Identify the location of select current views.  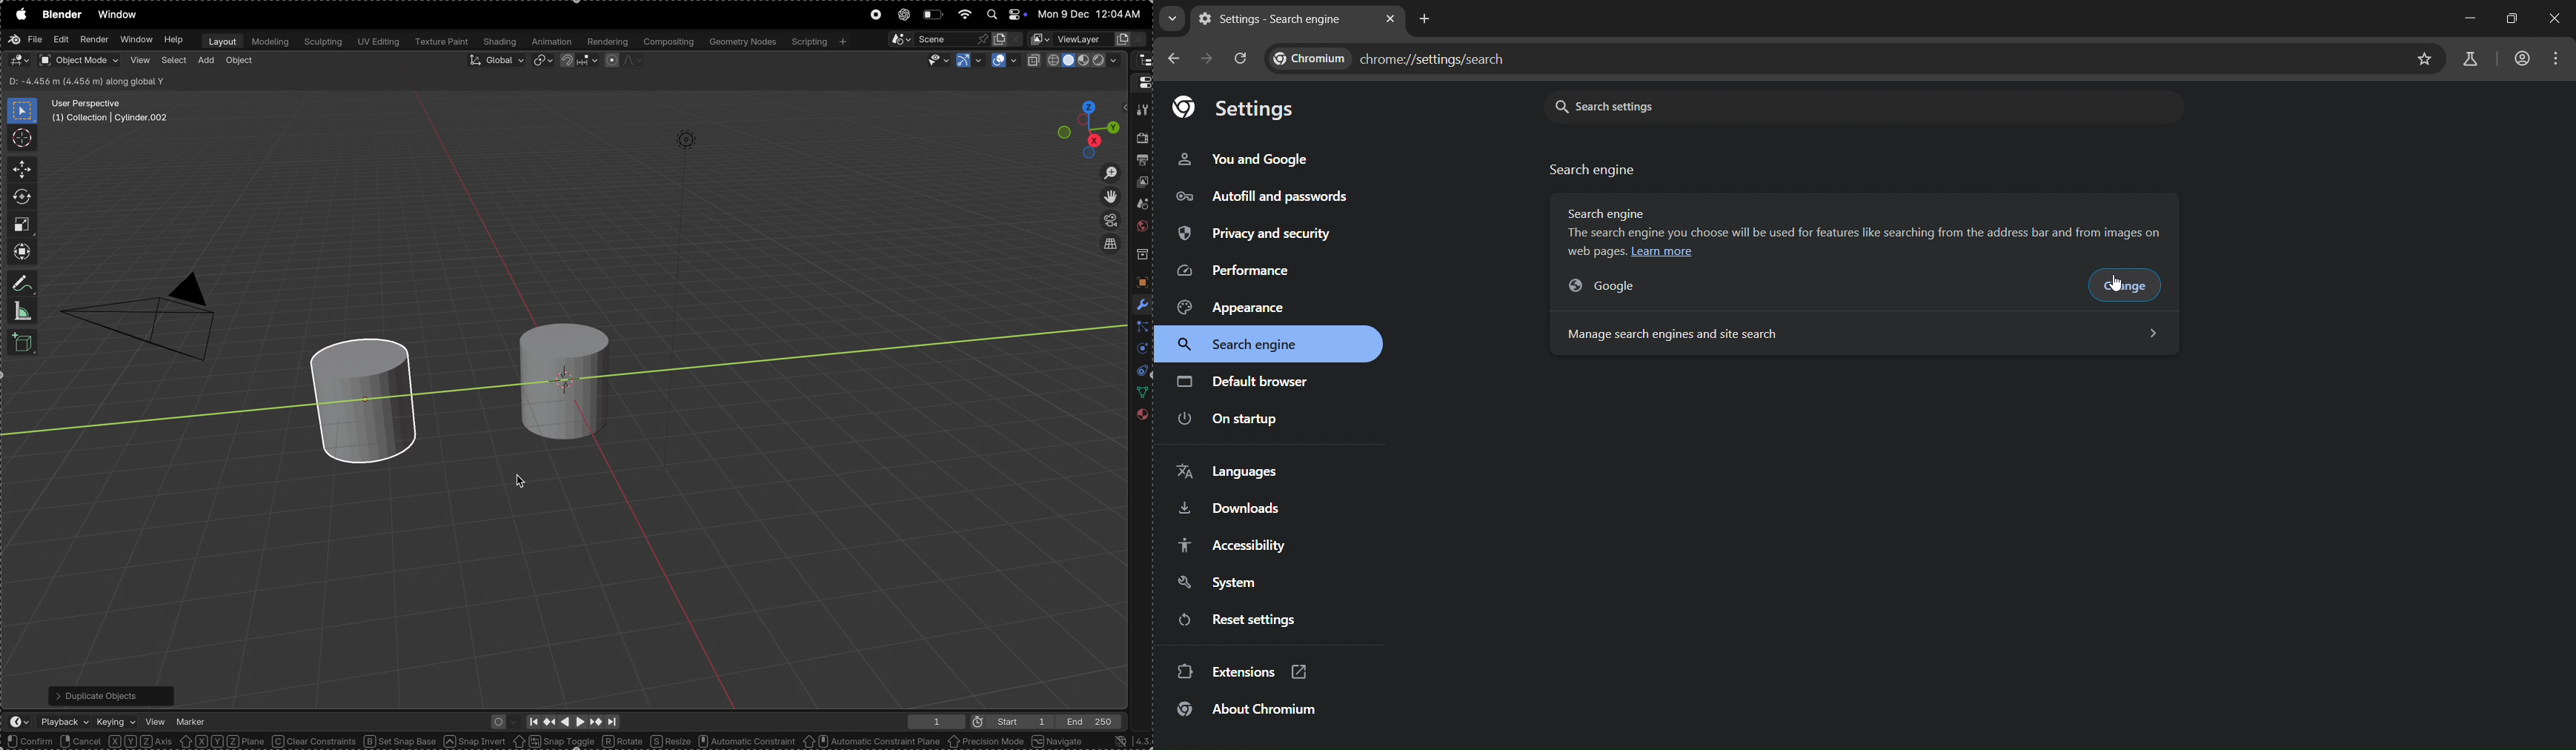
(1110, 248).